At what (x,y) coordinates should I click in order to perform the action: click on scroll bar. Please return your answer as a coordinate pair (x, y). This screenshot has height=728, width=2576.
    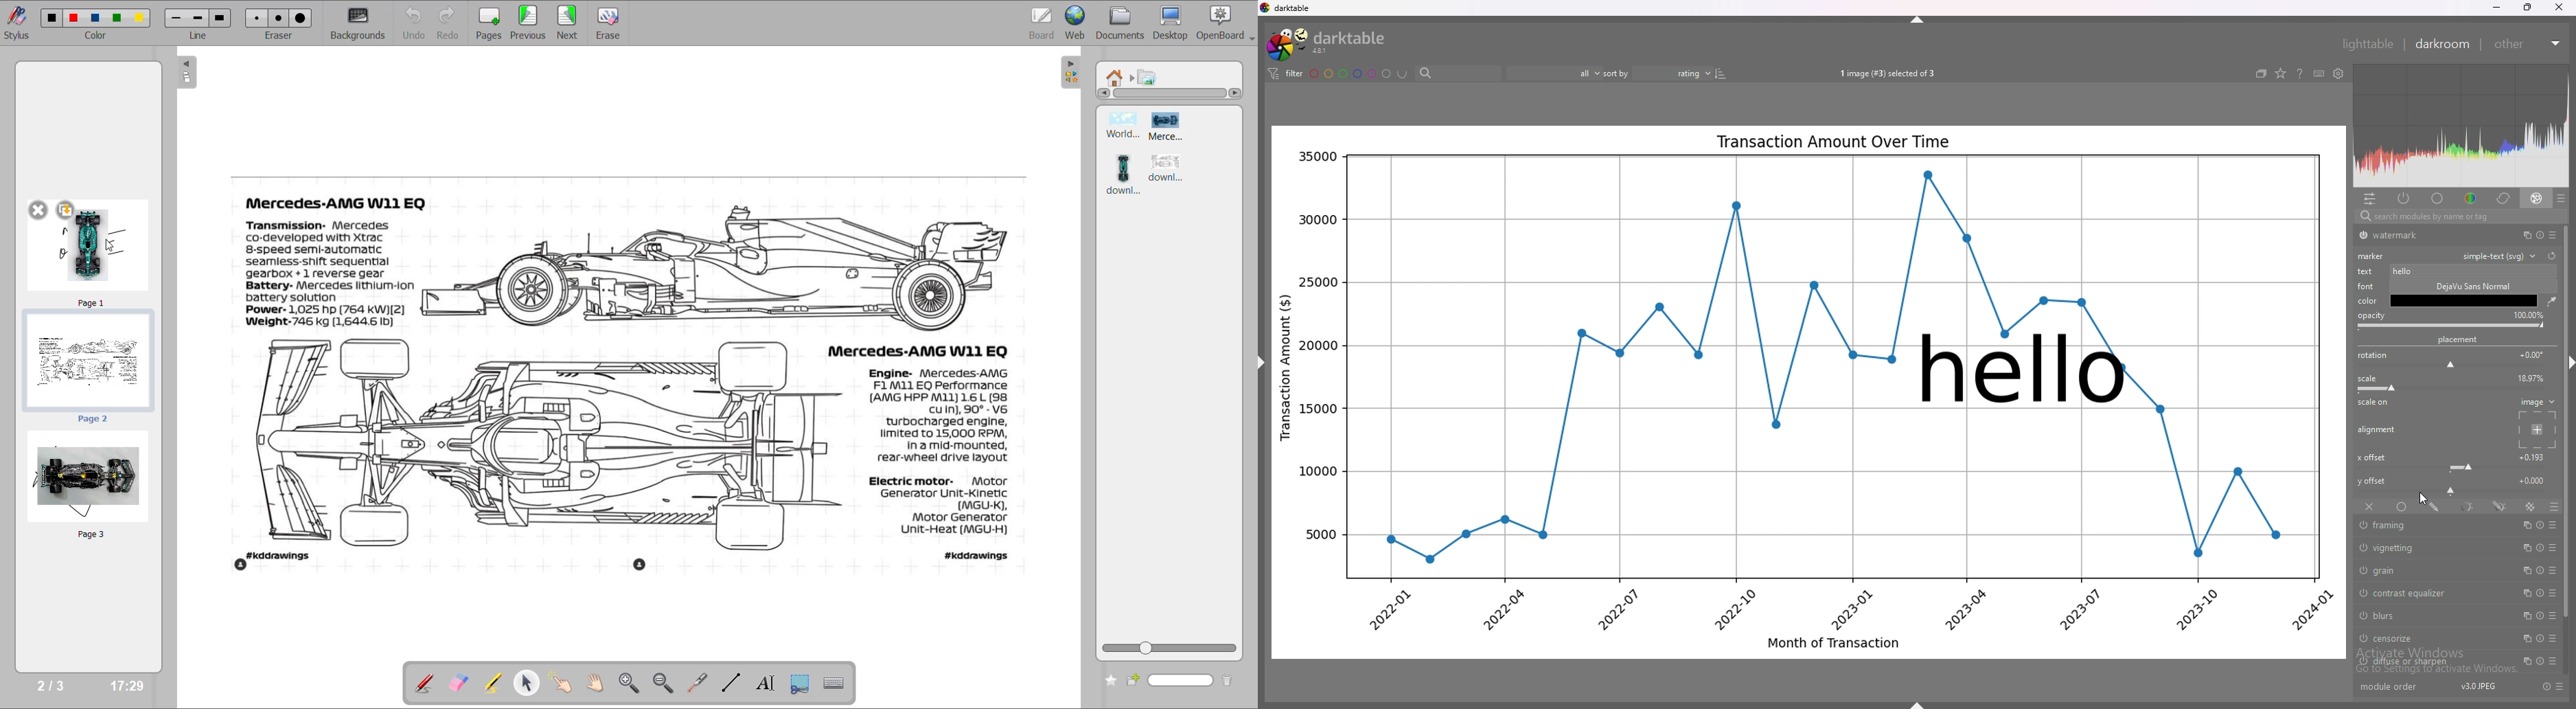
    Looking at the image, I should click on (2568, 422).